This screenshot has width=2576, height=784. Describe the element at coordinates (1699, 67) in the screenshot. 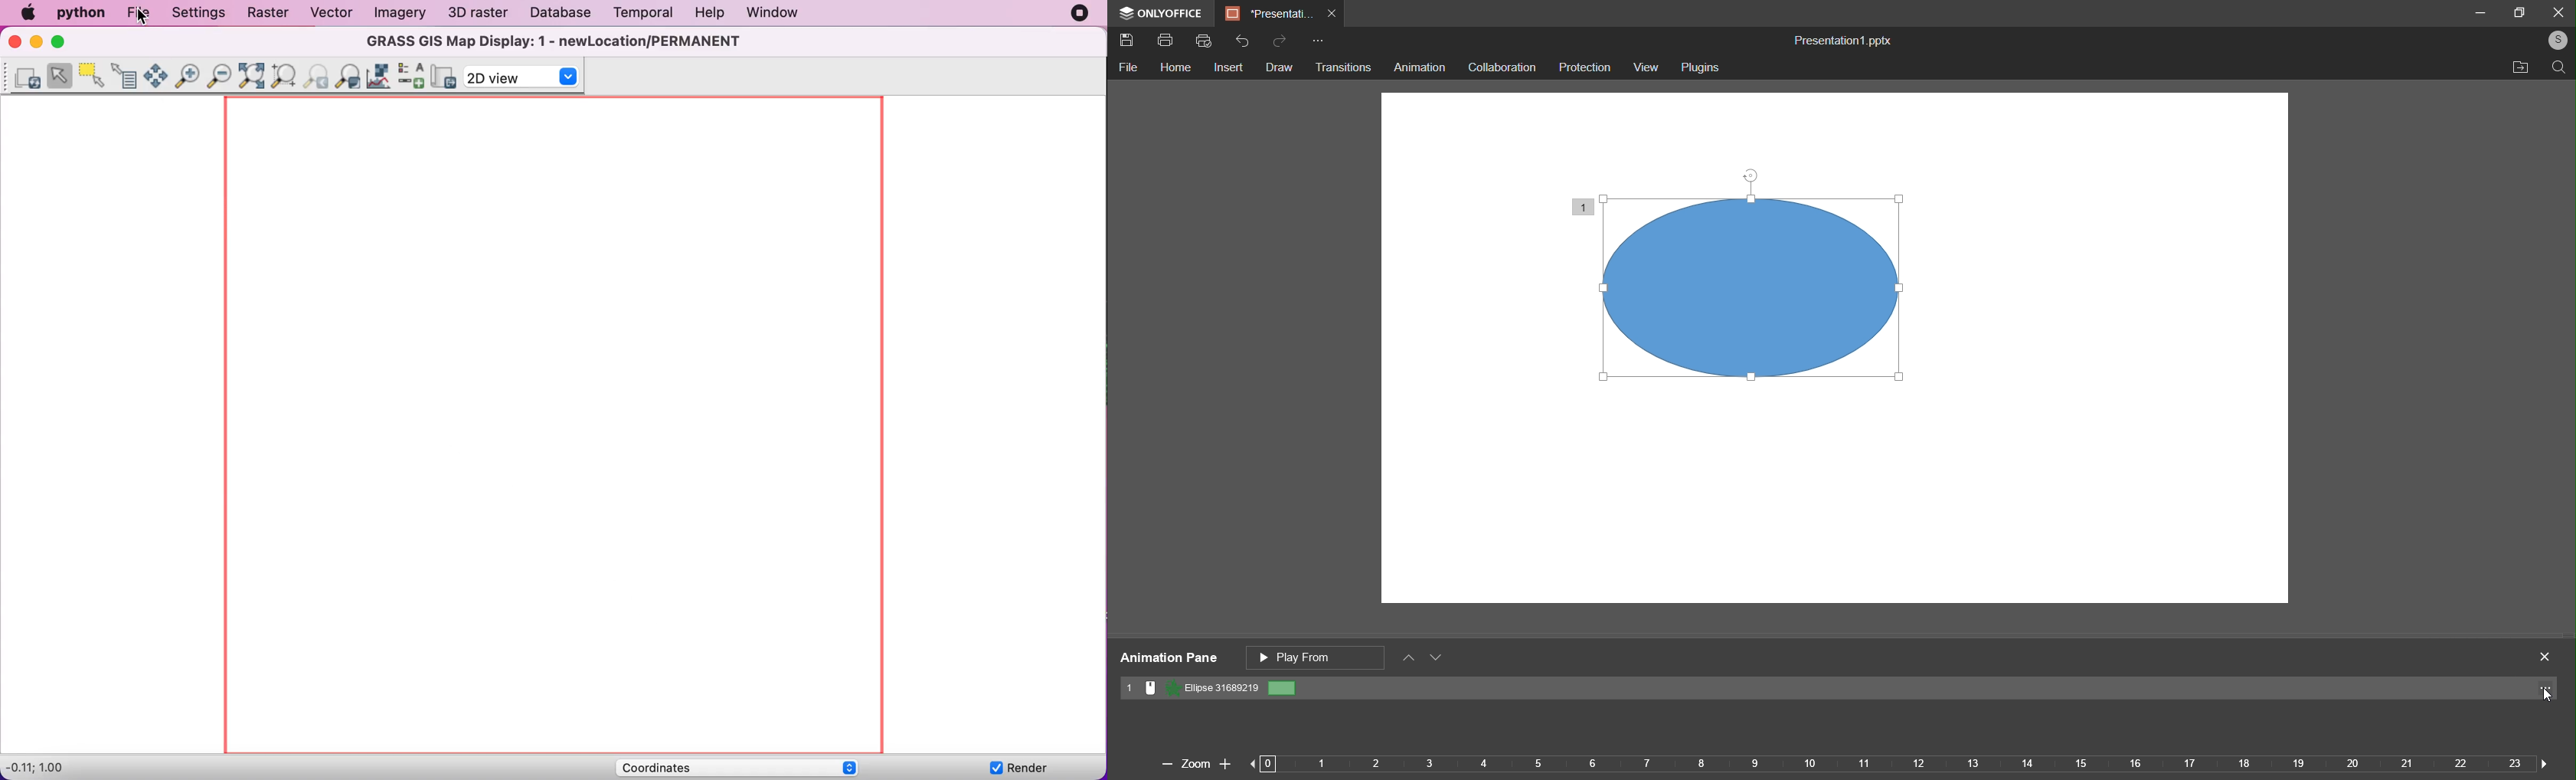

I see `plugins` at that location.